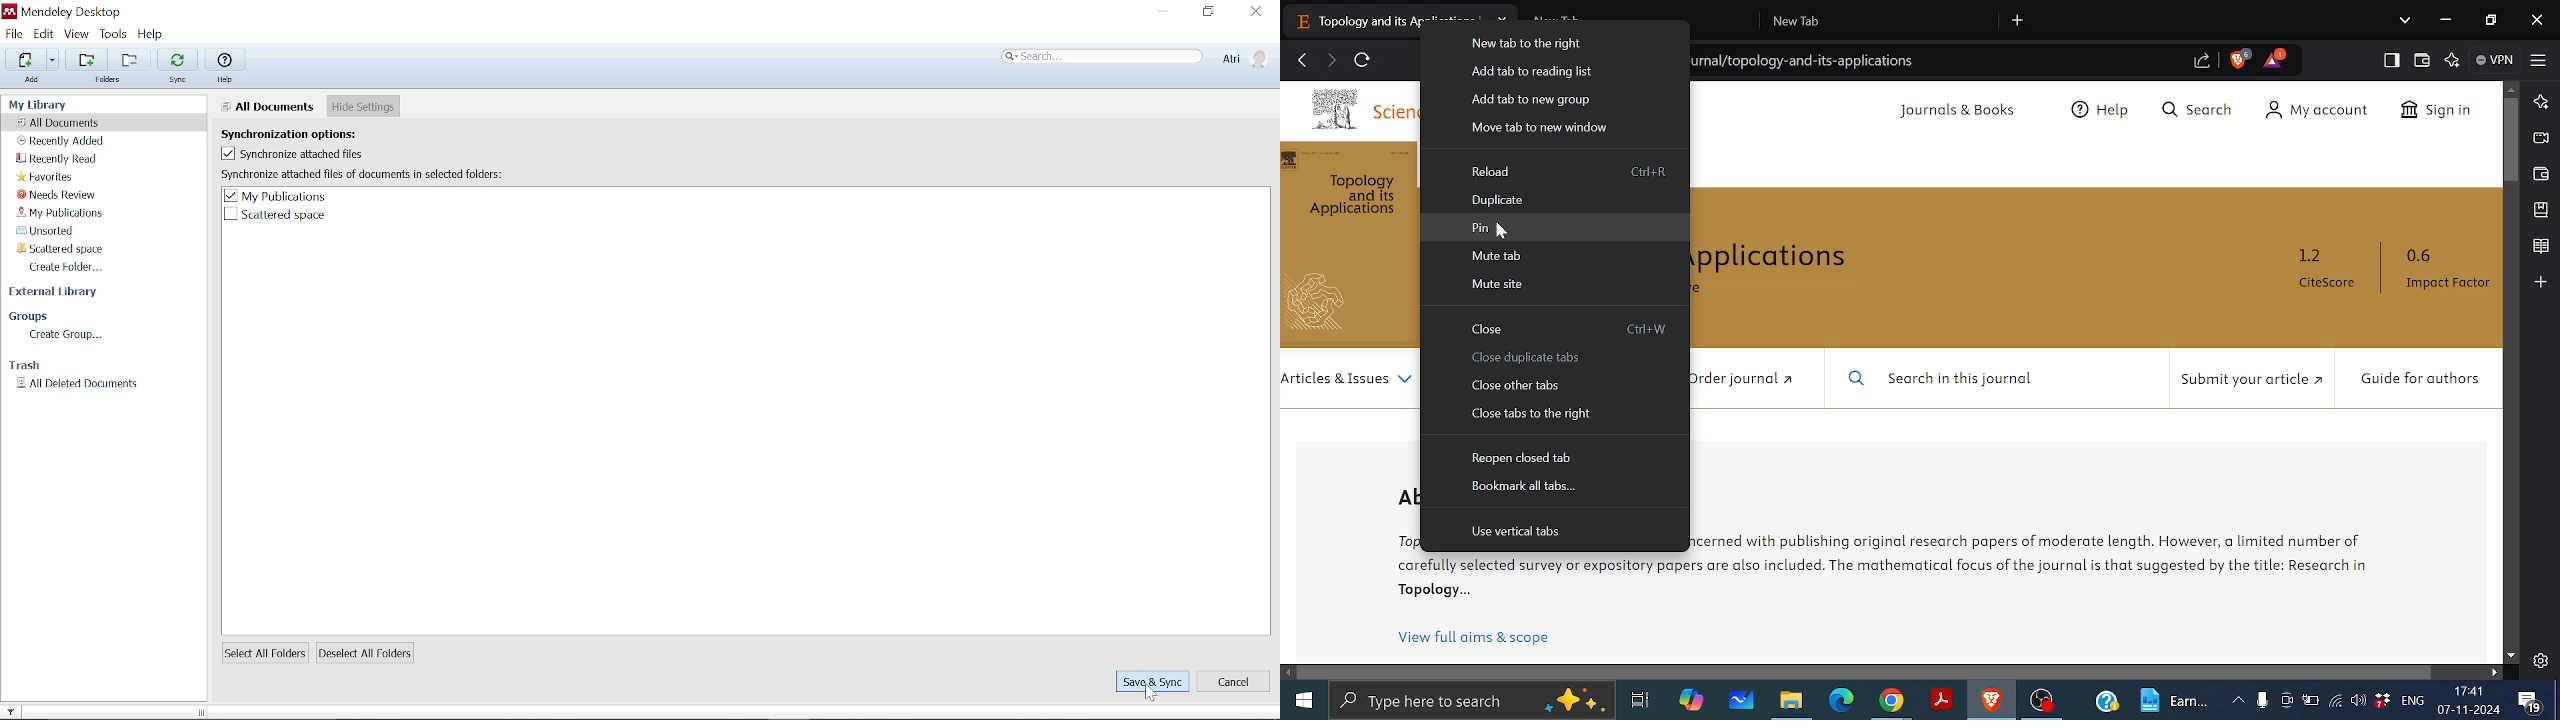  I want to click on Duplicate, so click(1495, 198).